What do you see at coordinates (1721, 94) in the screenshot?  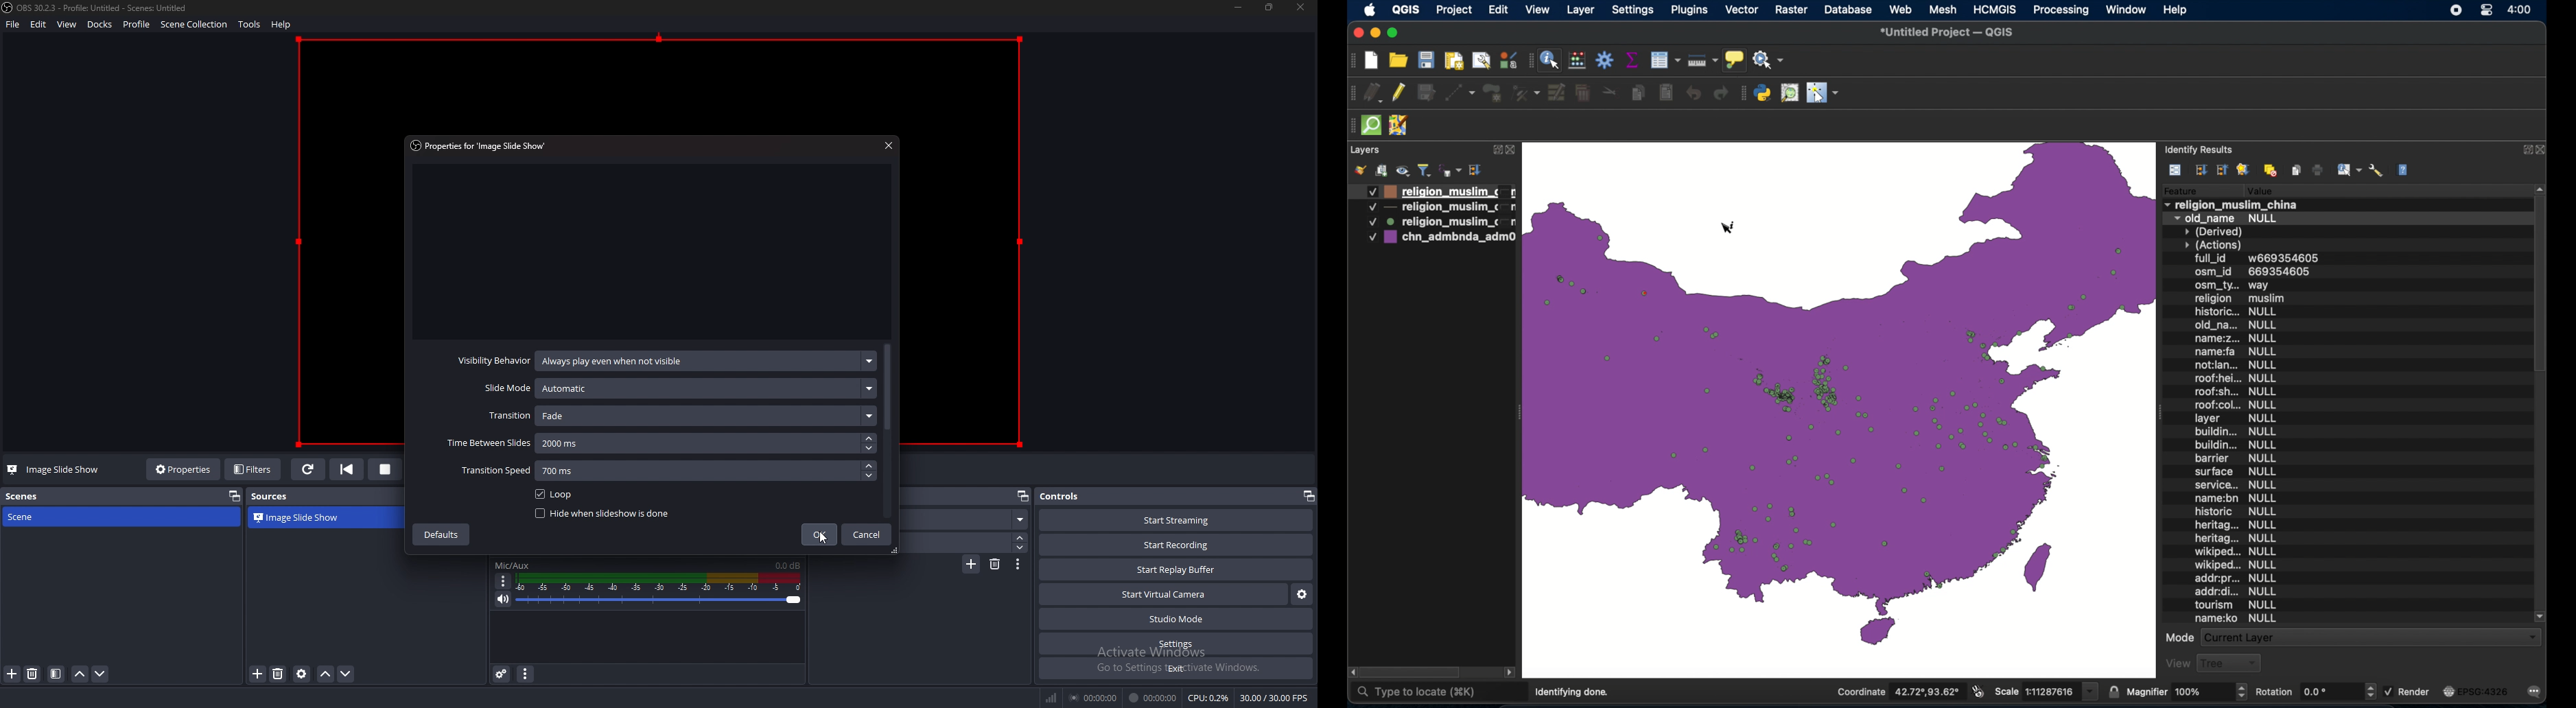 I see `redo` at bounding box center [1721, 94].